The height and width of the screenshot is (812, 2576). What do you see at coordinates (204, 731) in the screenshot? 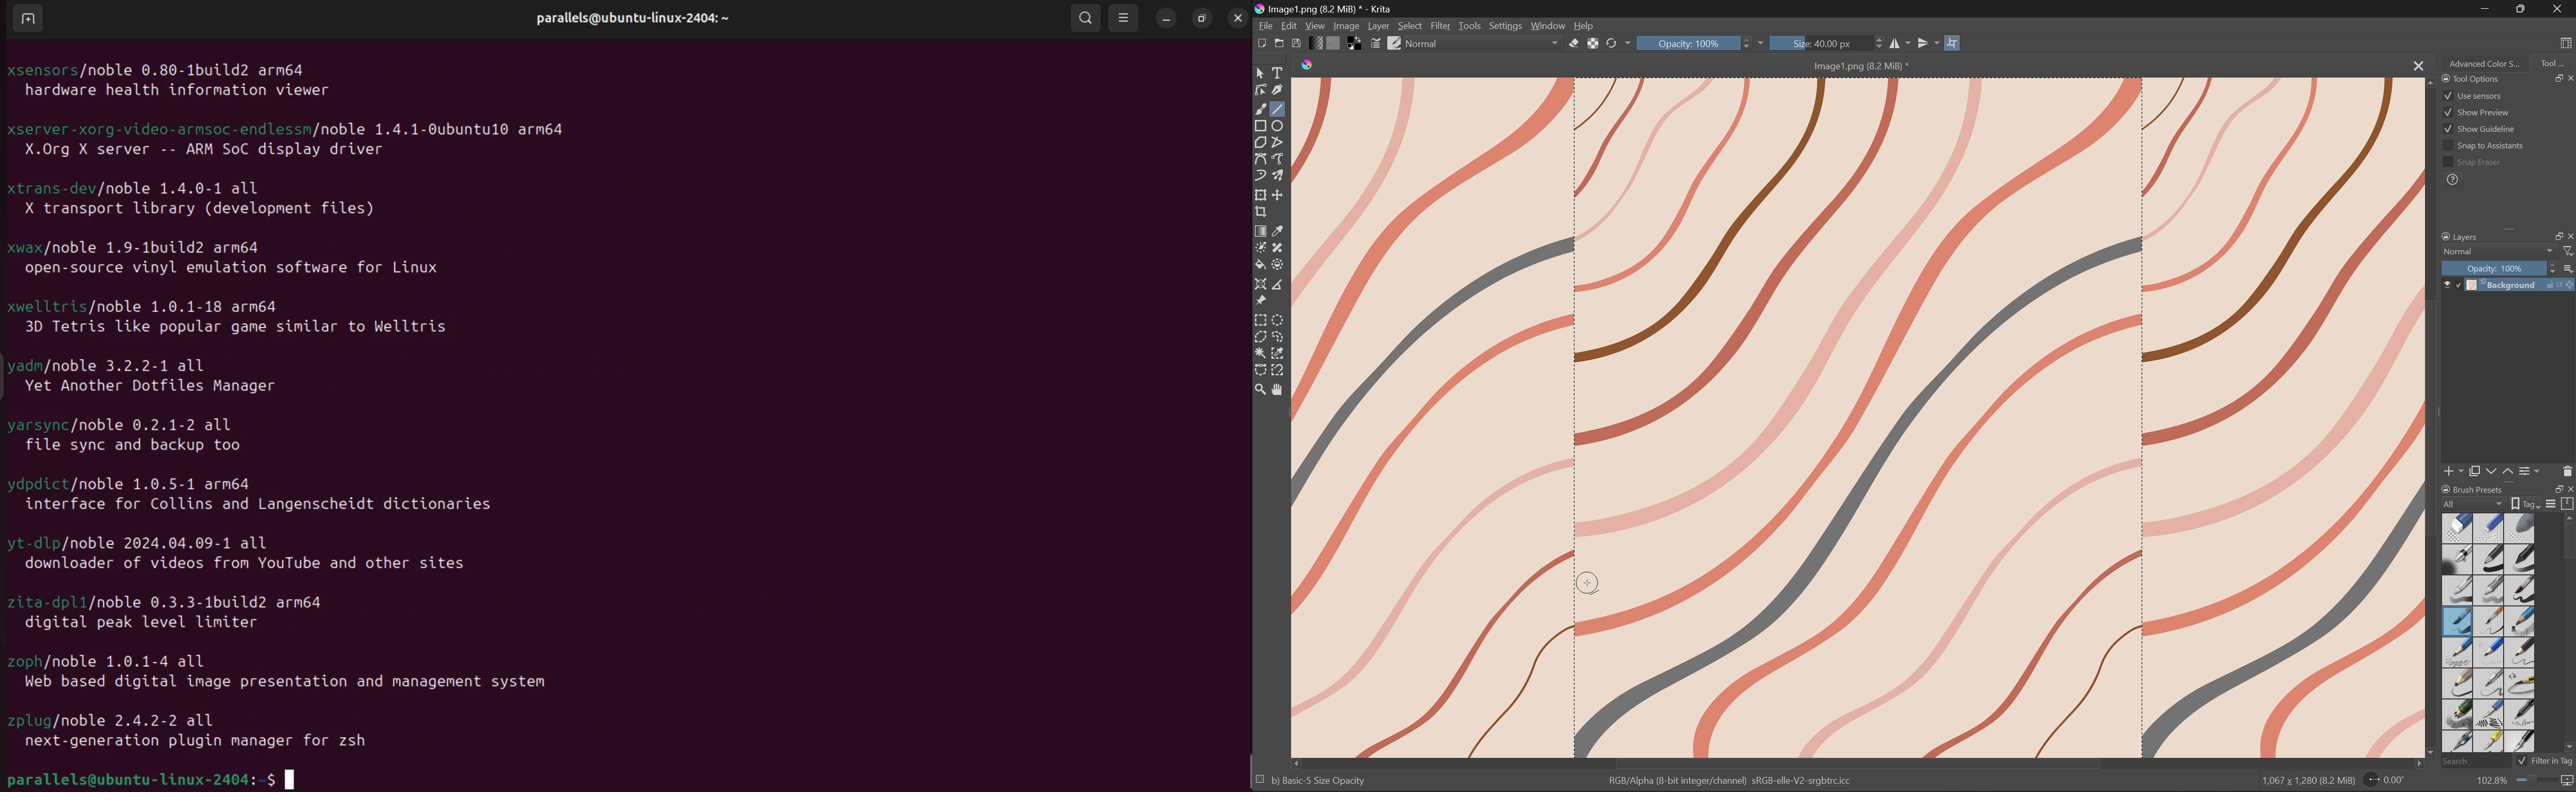
I see `zplug/noble 2.4.2-2 all
next-generation plugin manager for zsh` at bounding box center [204, 731].